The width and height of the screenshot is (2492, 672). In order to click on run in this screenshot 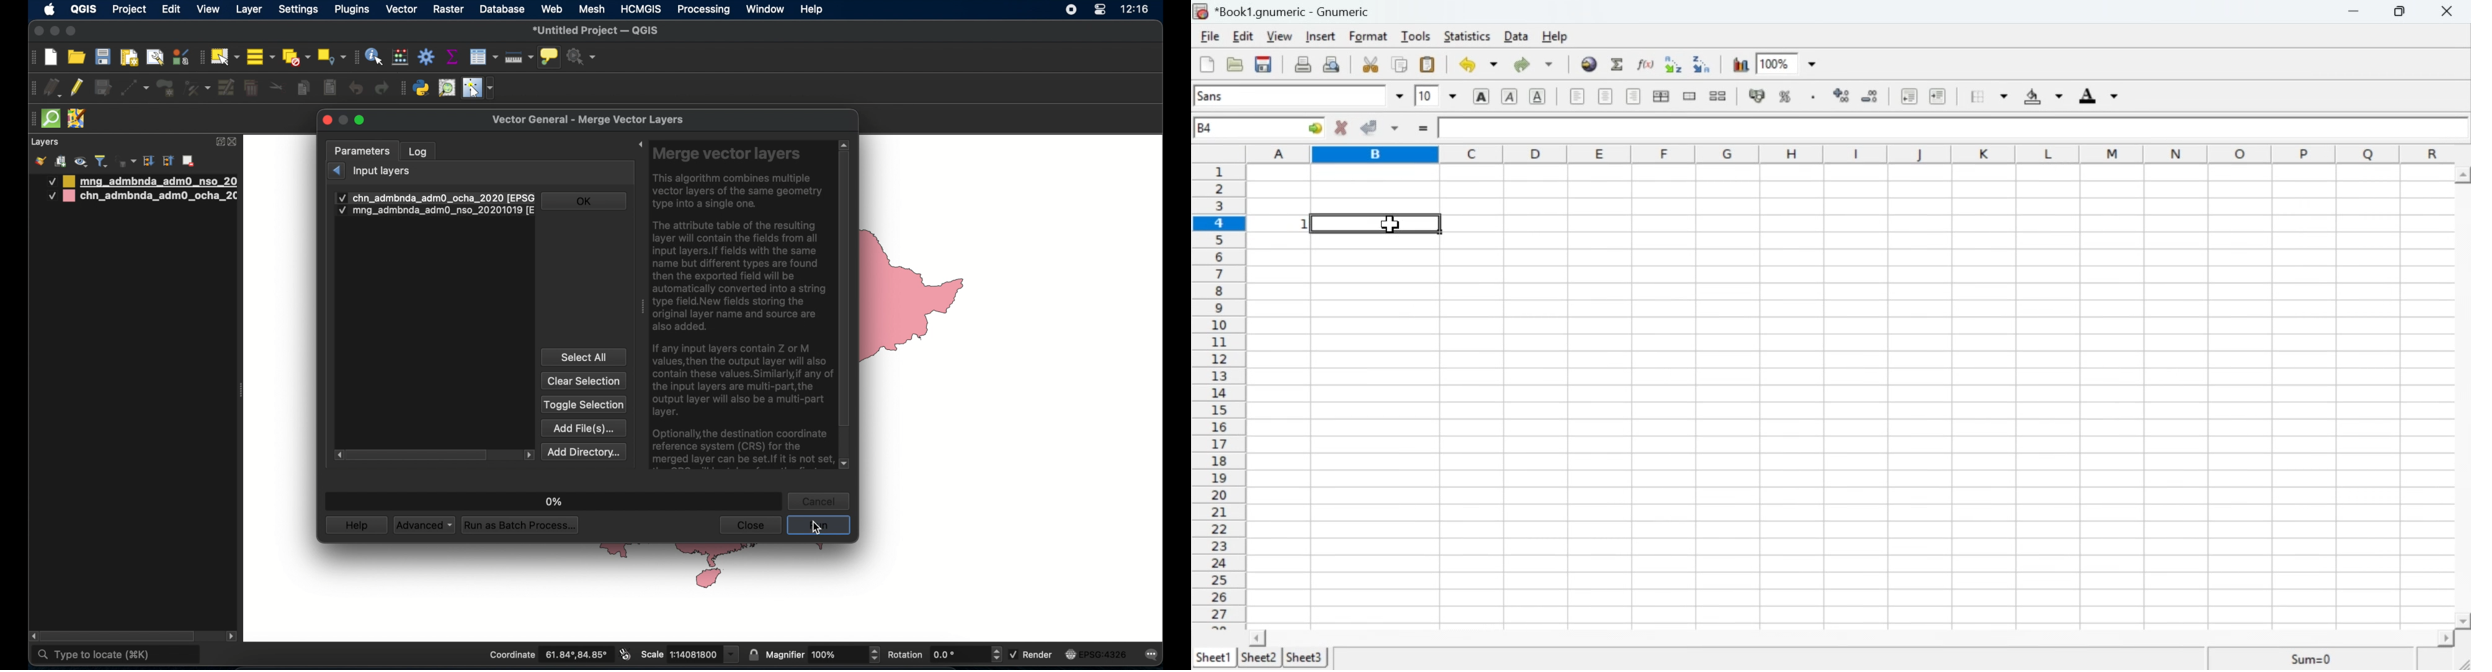, I will do `click(818, 526)`.